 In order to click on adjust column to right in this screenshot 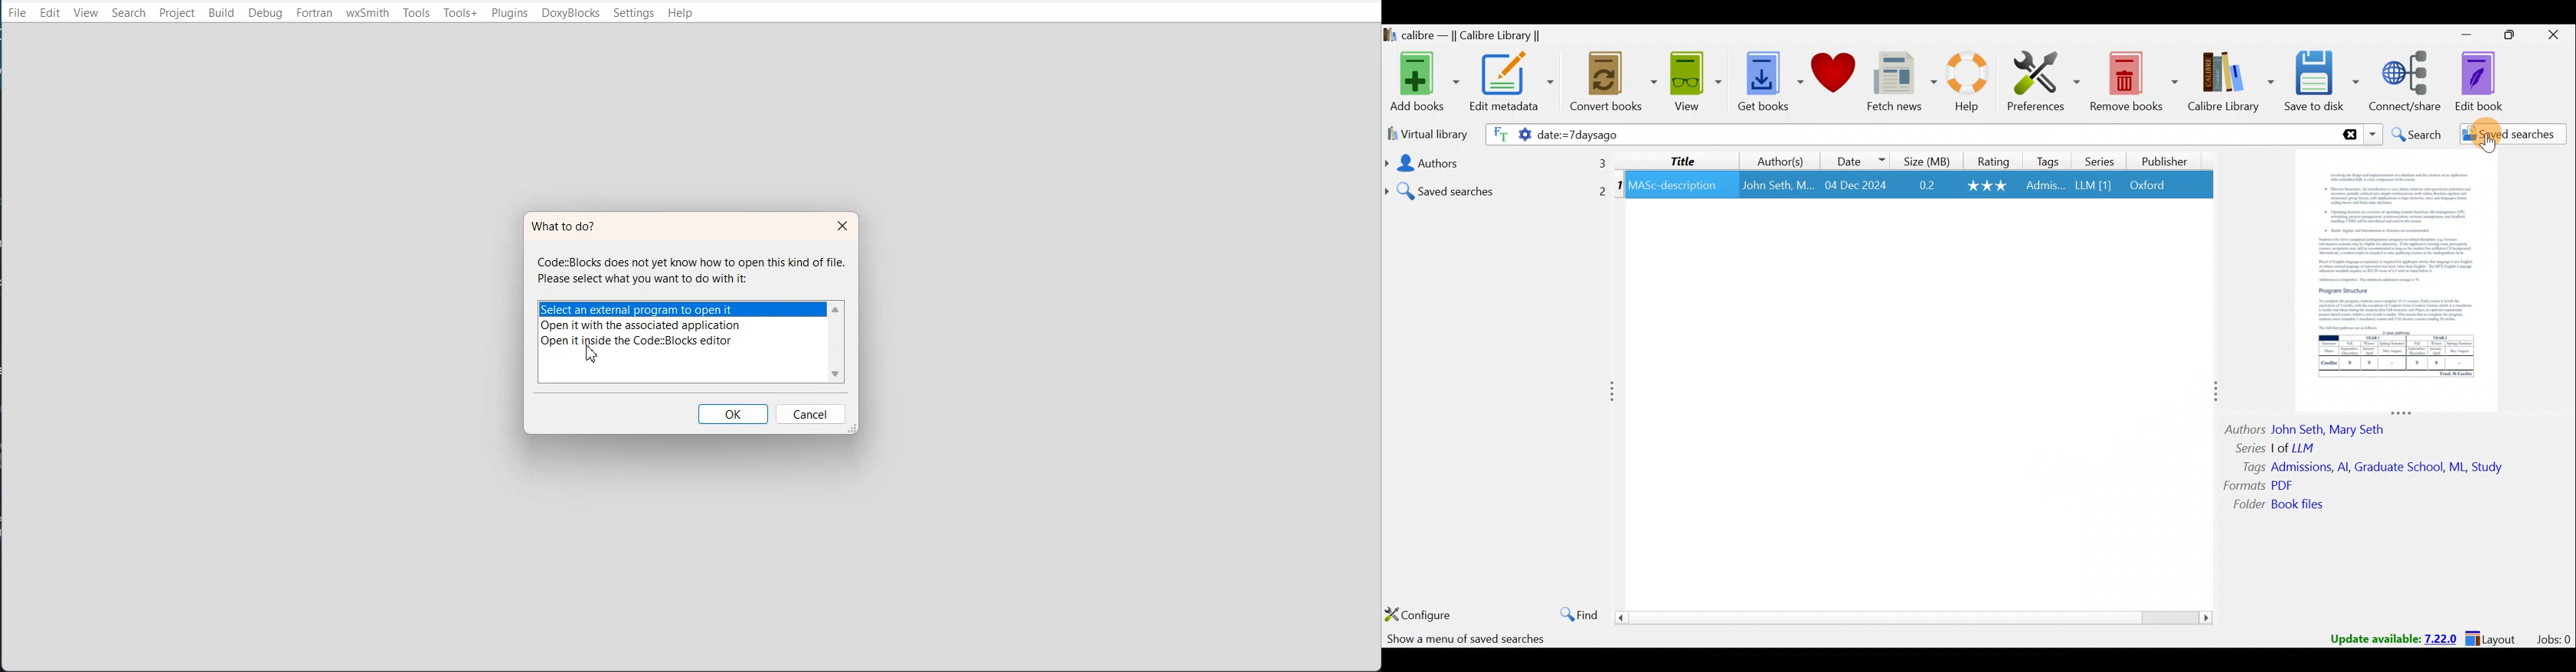, I will do `click(2214, 394)`.